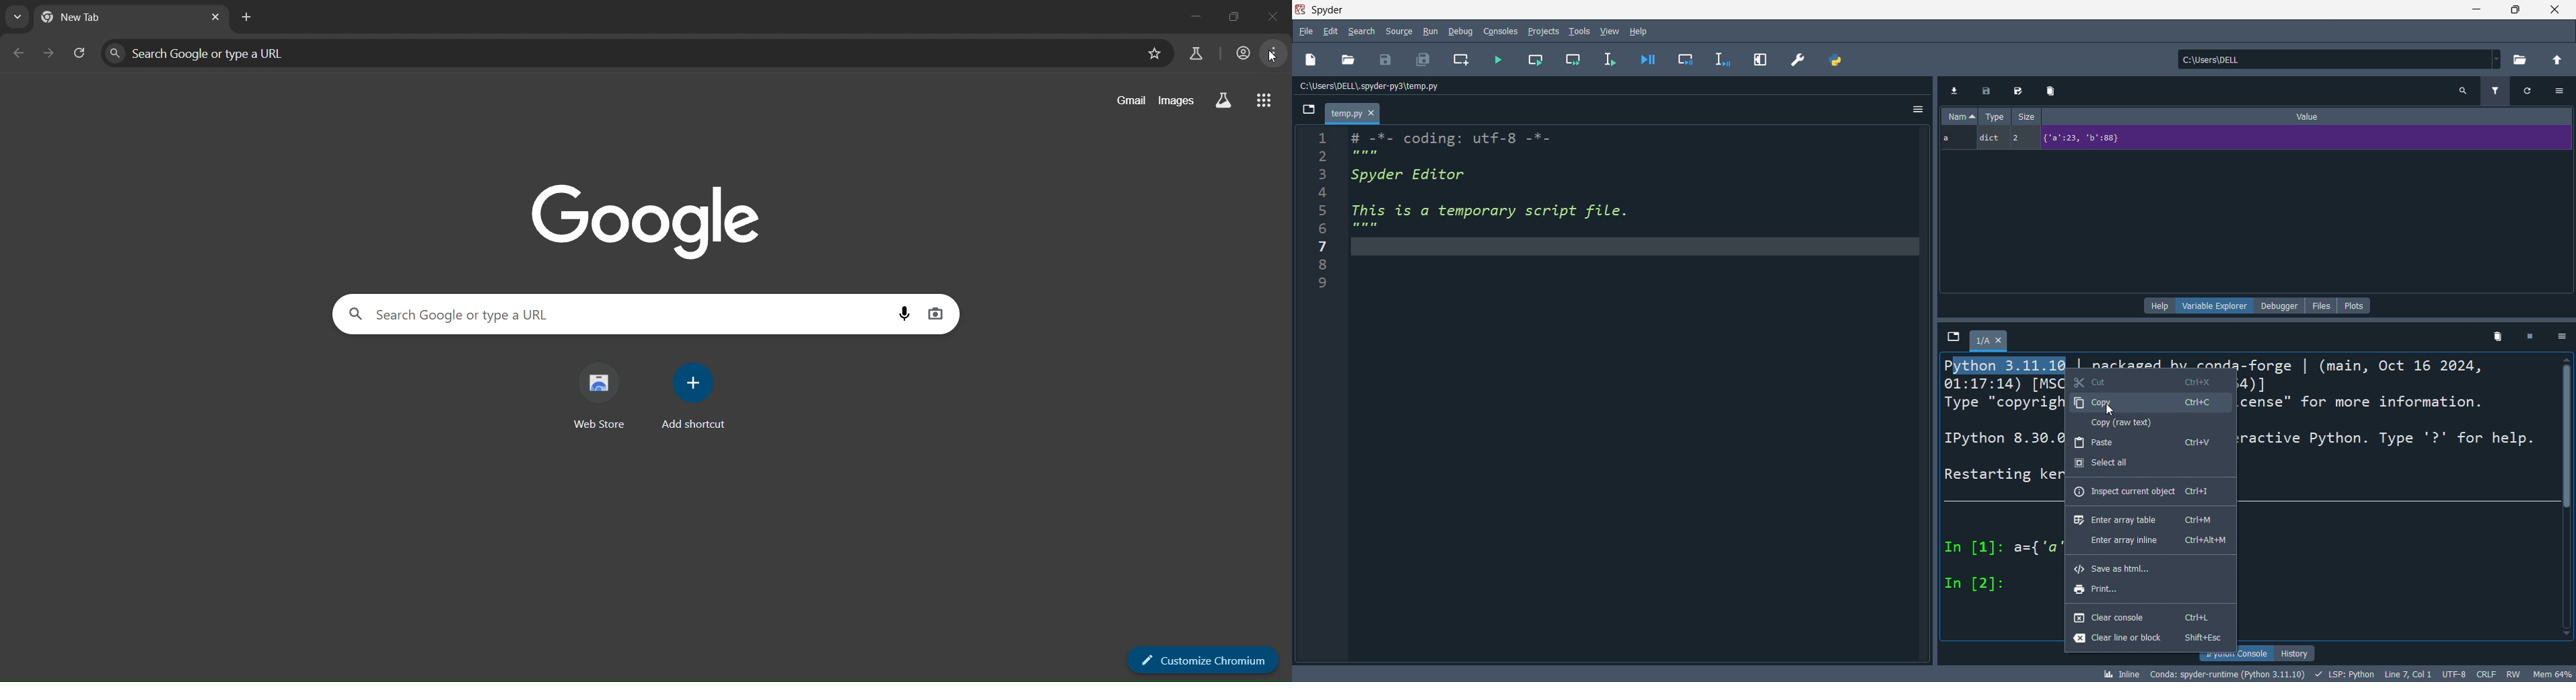 The width and height of the screenshot is (2576, 700). I want to click on path manager, so click(1837, 61).